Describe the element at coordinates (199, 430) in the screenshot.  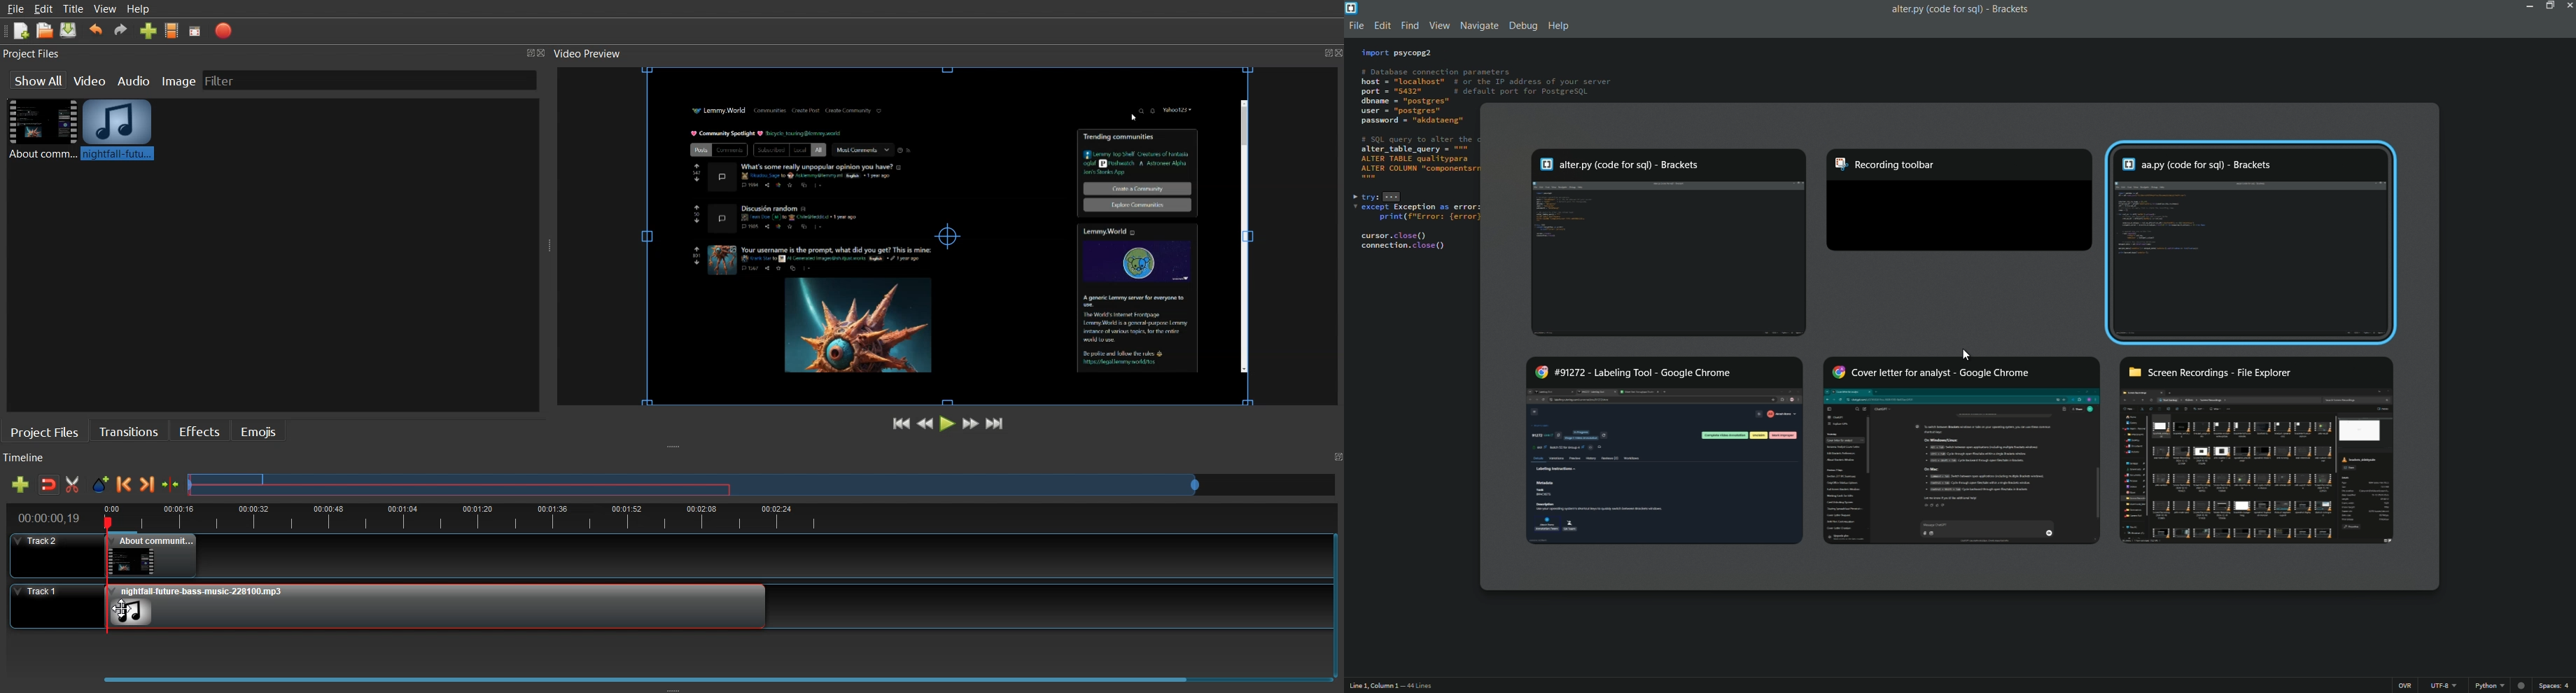
I see `Effects` at that location.